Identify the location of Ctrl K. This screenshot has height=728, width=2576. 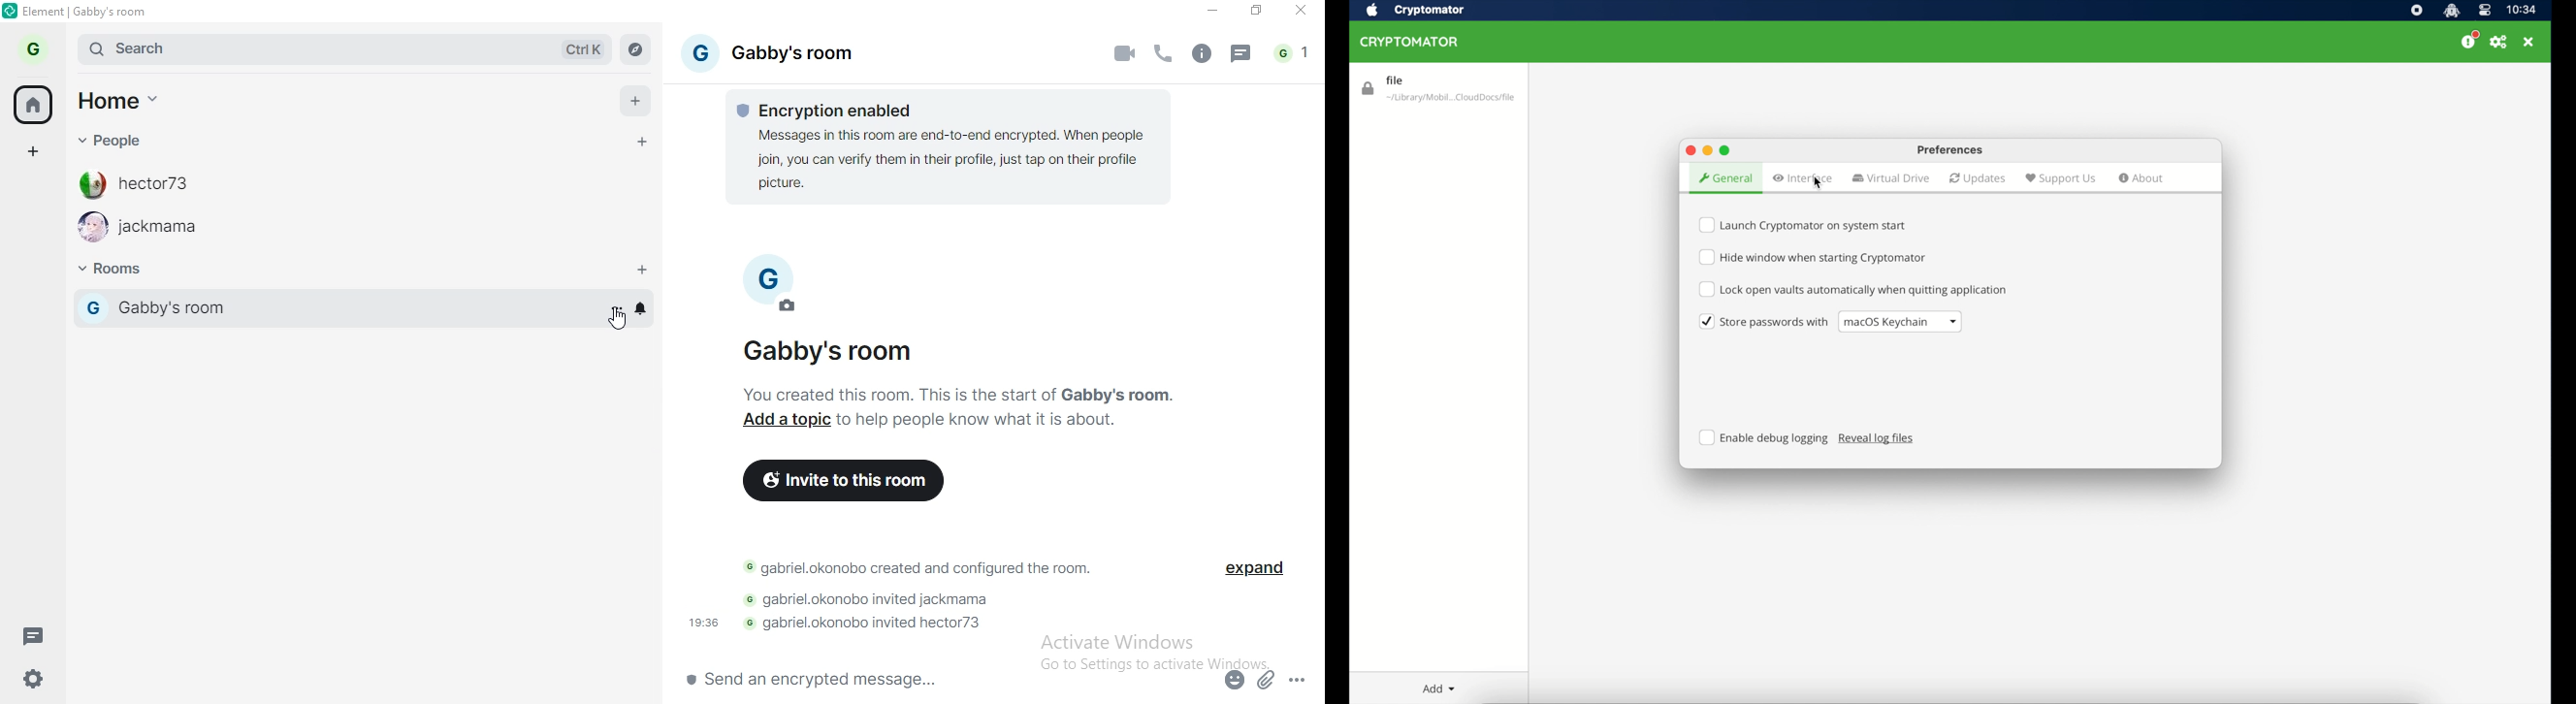
(582, 50).